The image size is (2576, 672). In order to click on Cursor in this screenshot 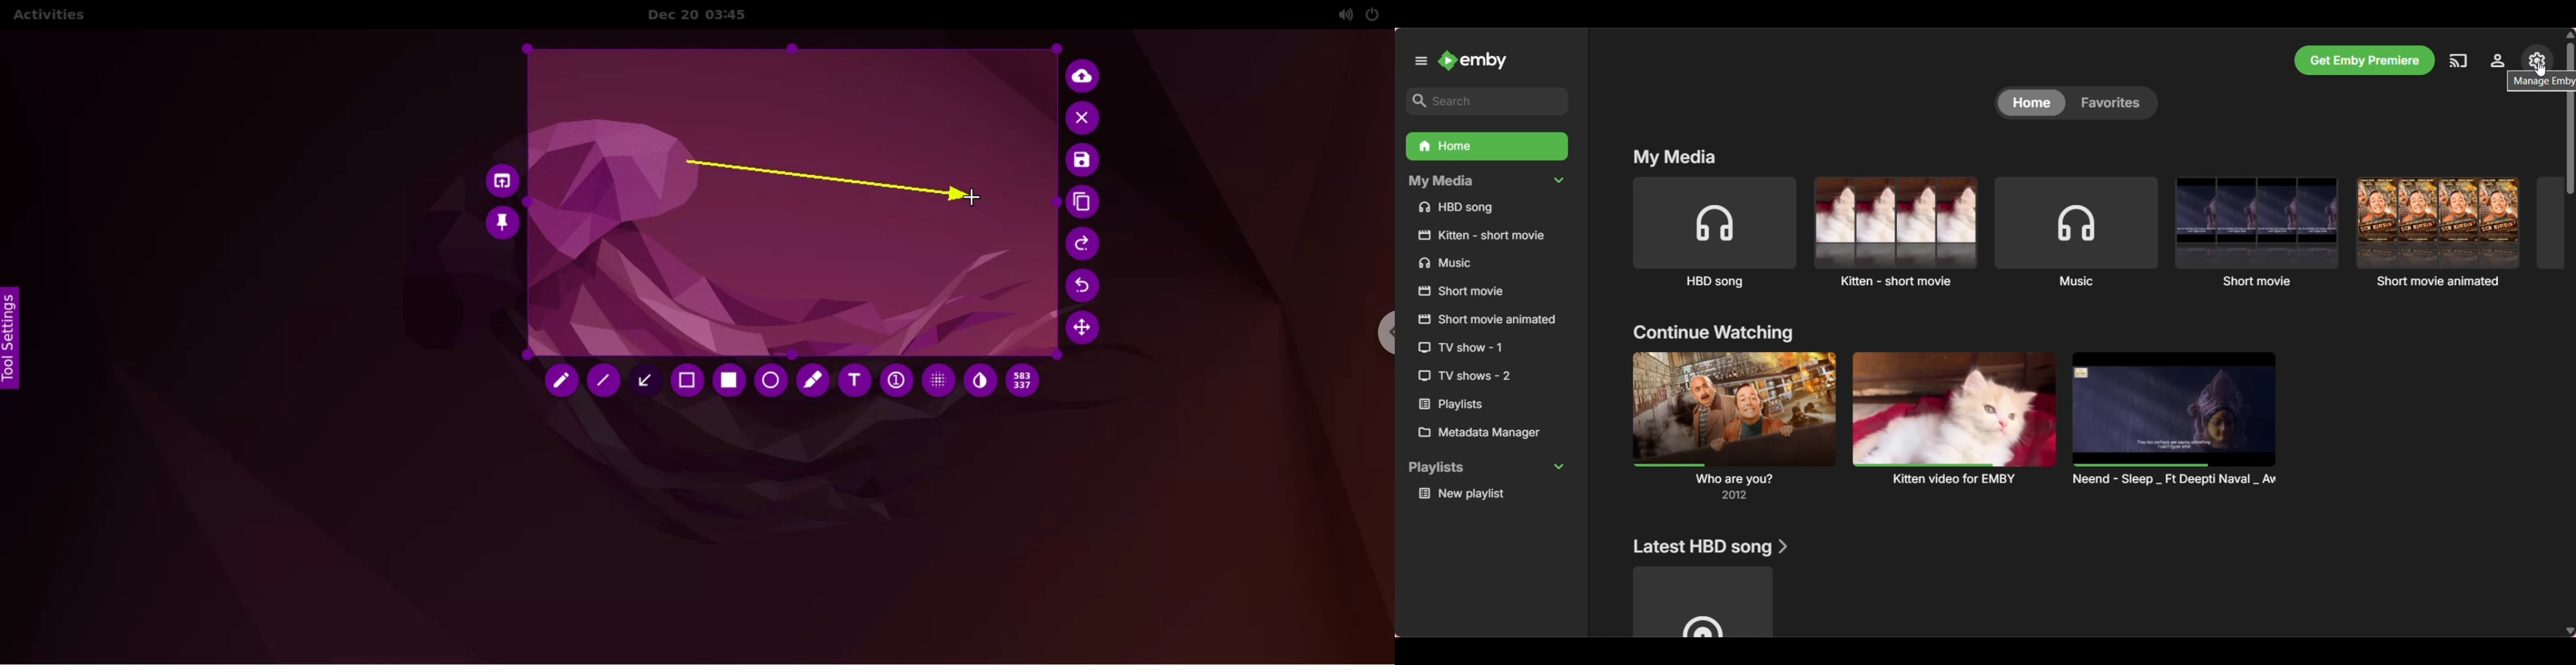, I will do `click(2540, 69)`.